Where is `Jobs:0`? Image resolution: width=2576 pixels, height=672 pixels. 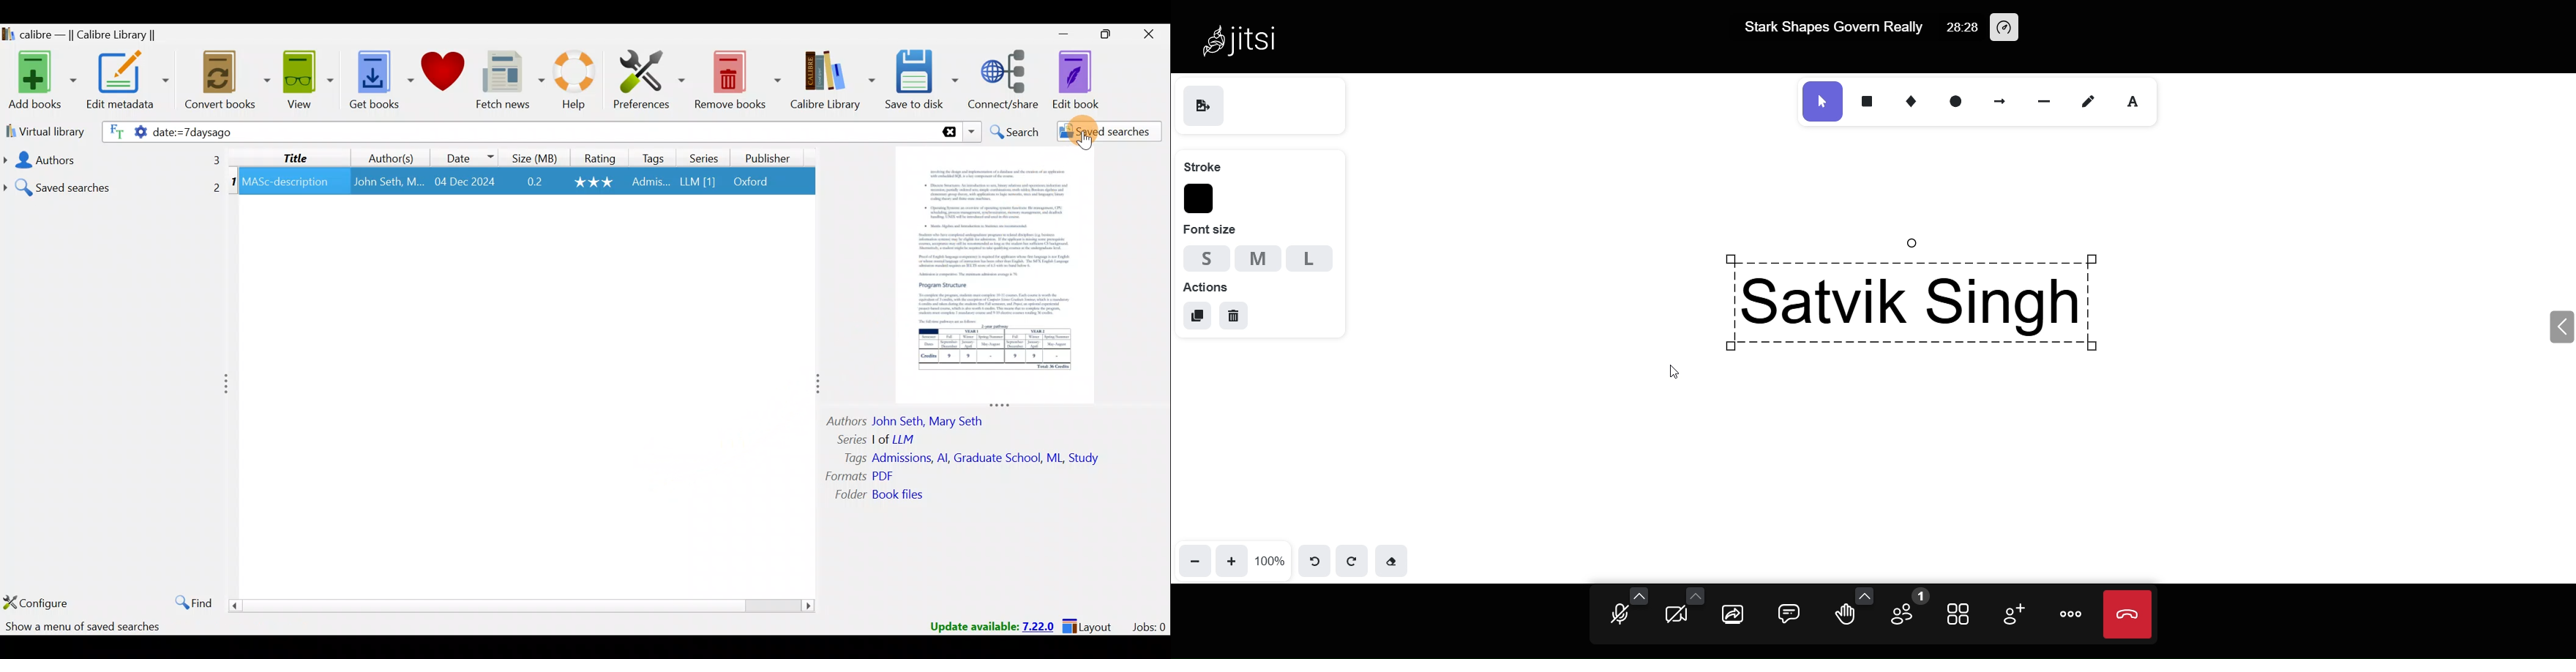
Jobs:0 is located at coordinates (1148, 626).